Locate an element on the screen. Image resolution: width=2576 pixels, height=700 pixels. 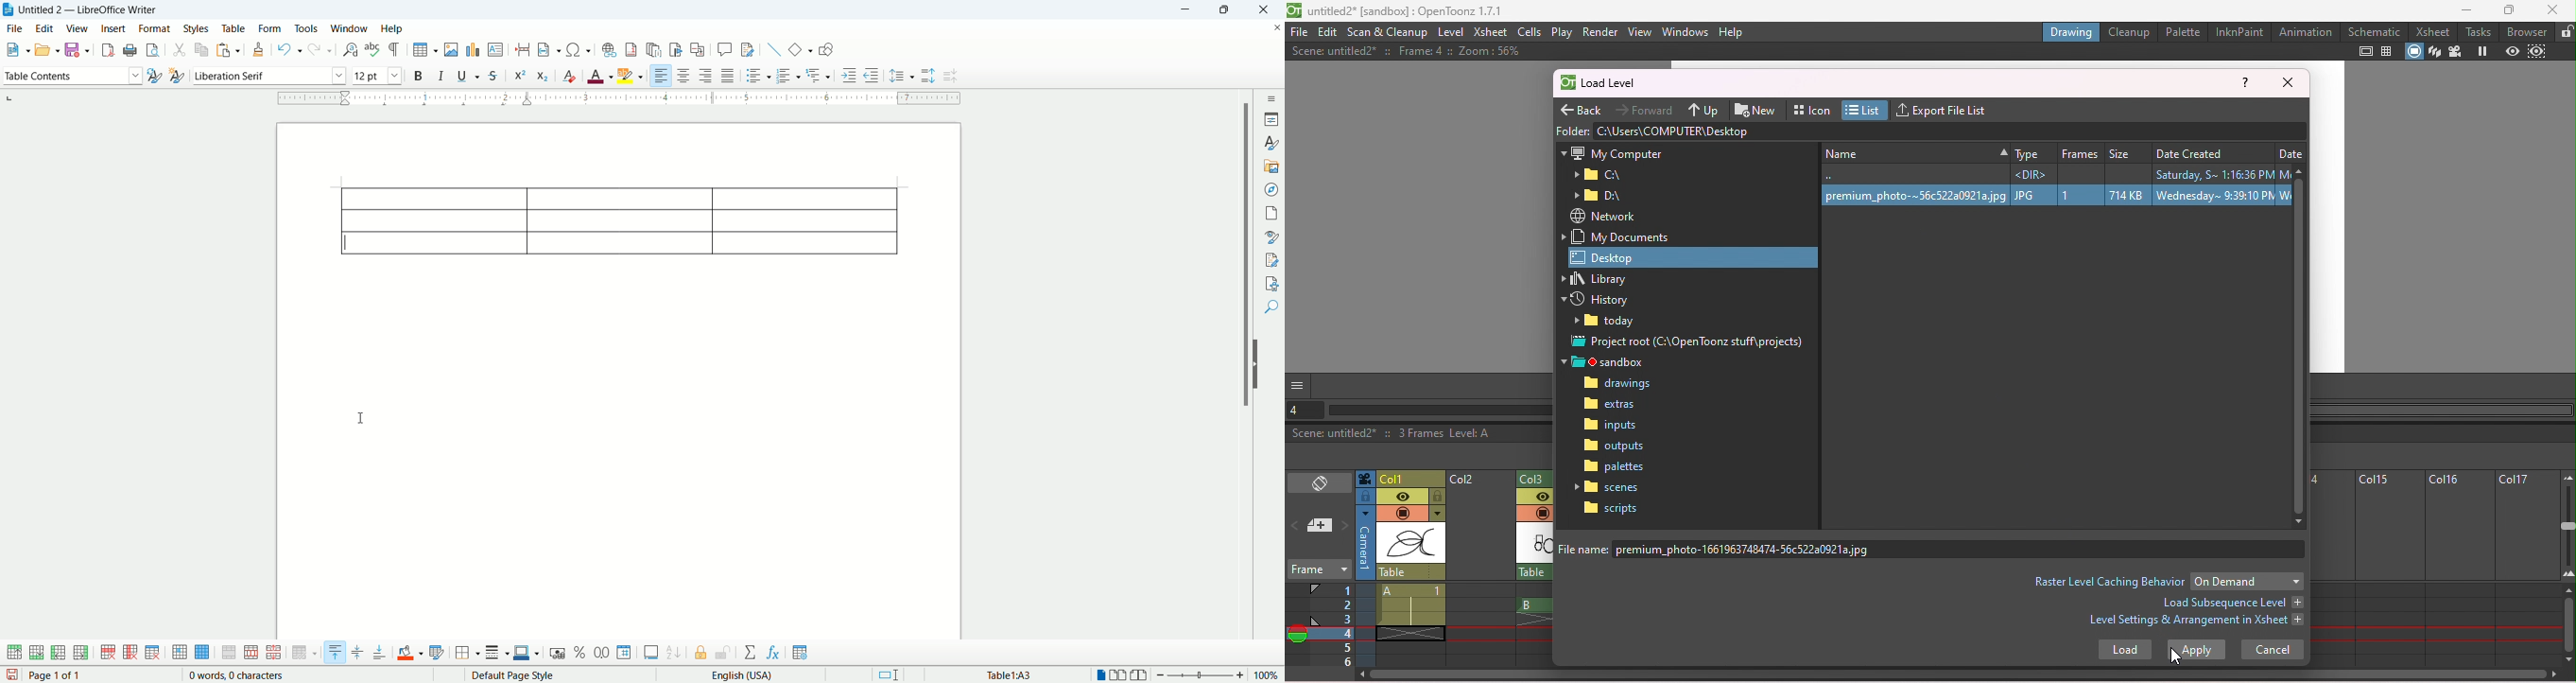
delete row is located at coordinates (108, 652).